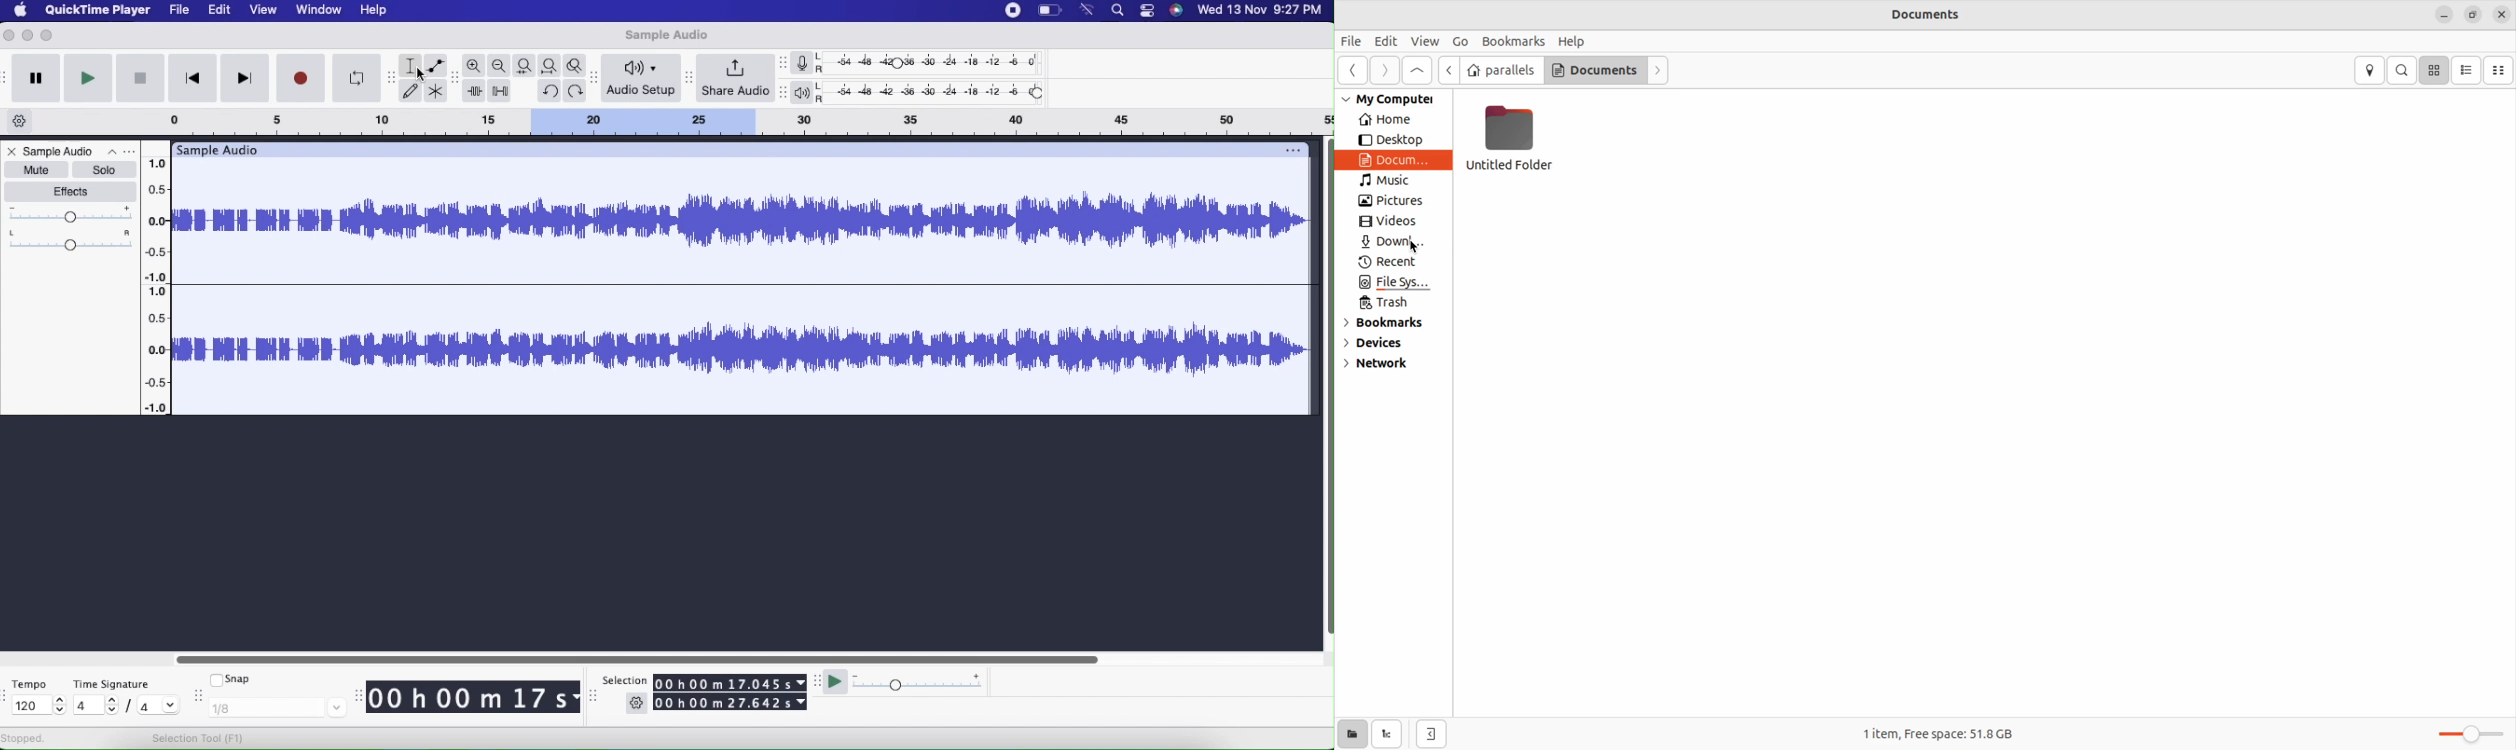 This screenshot has height=756, width=2520. I want to click on Redo, so click(578, 91).